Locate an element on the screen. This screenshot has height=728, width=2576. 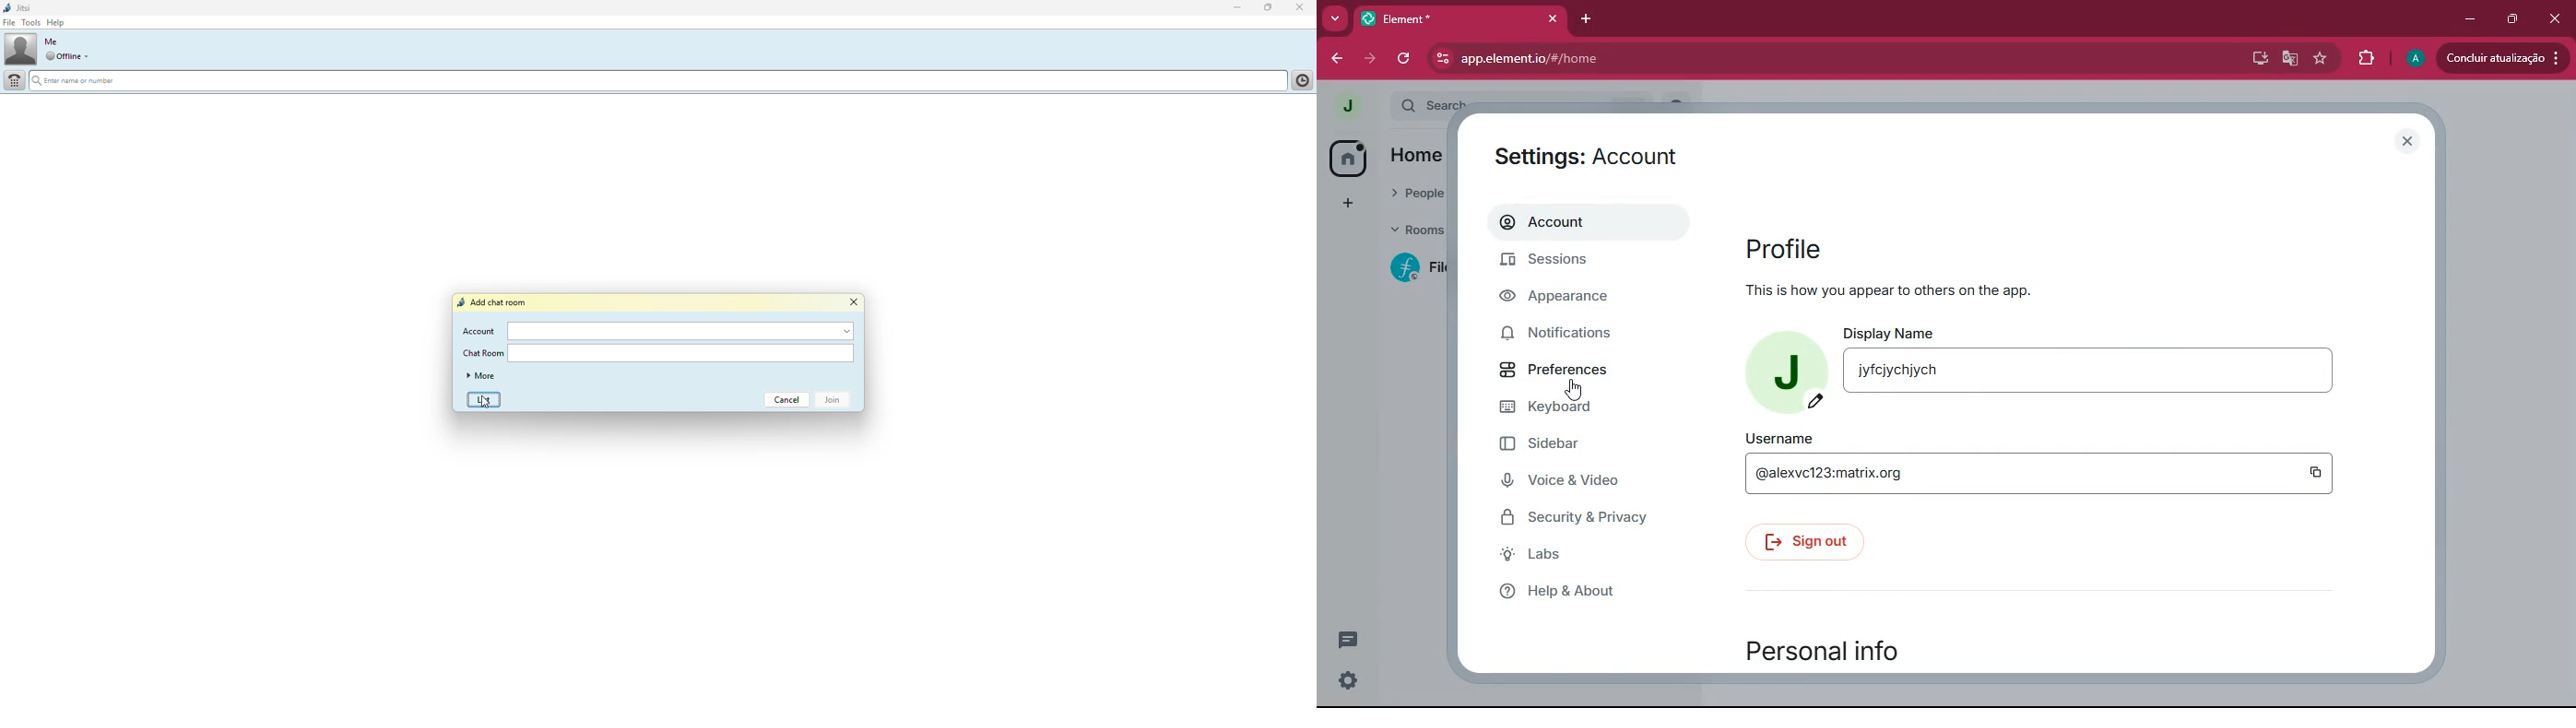
more is located at coordinates (480, 376).